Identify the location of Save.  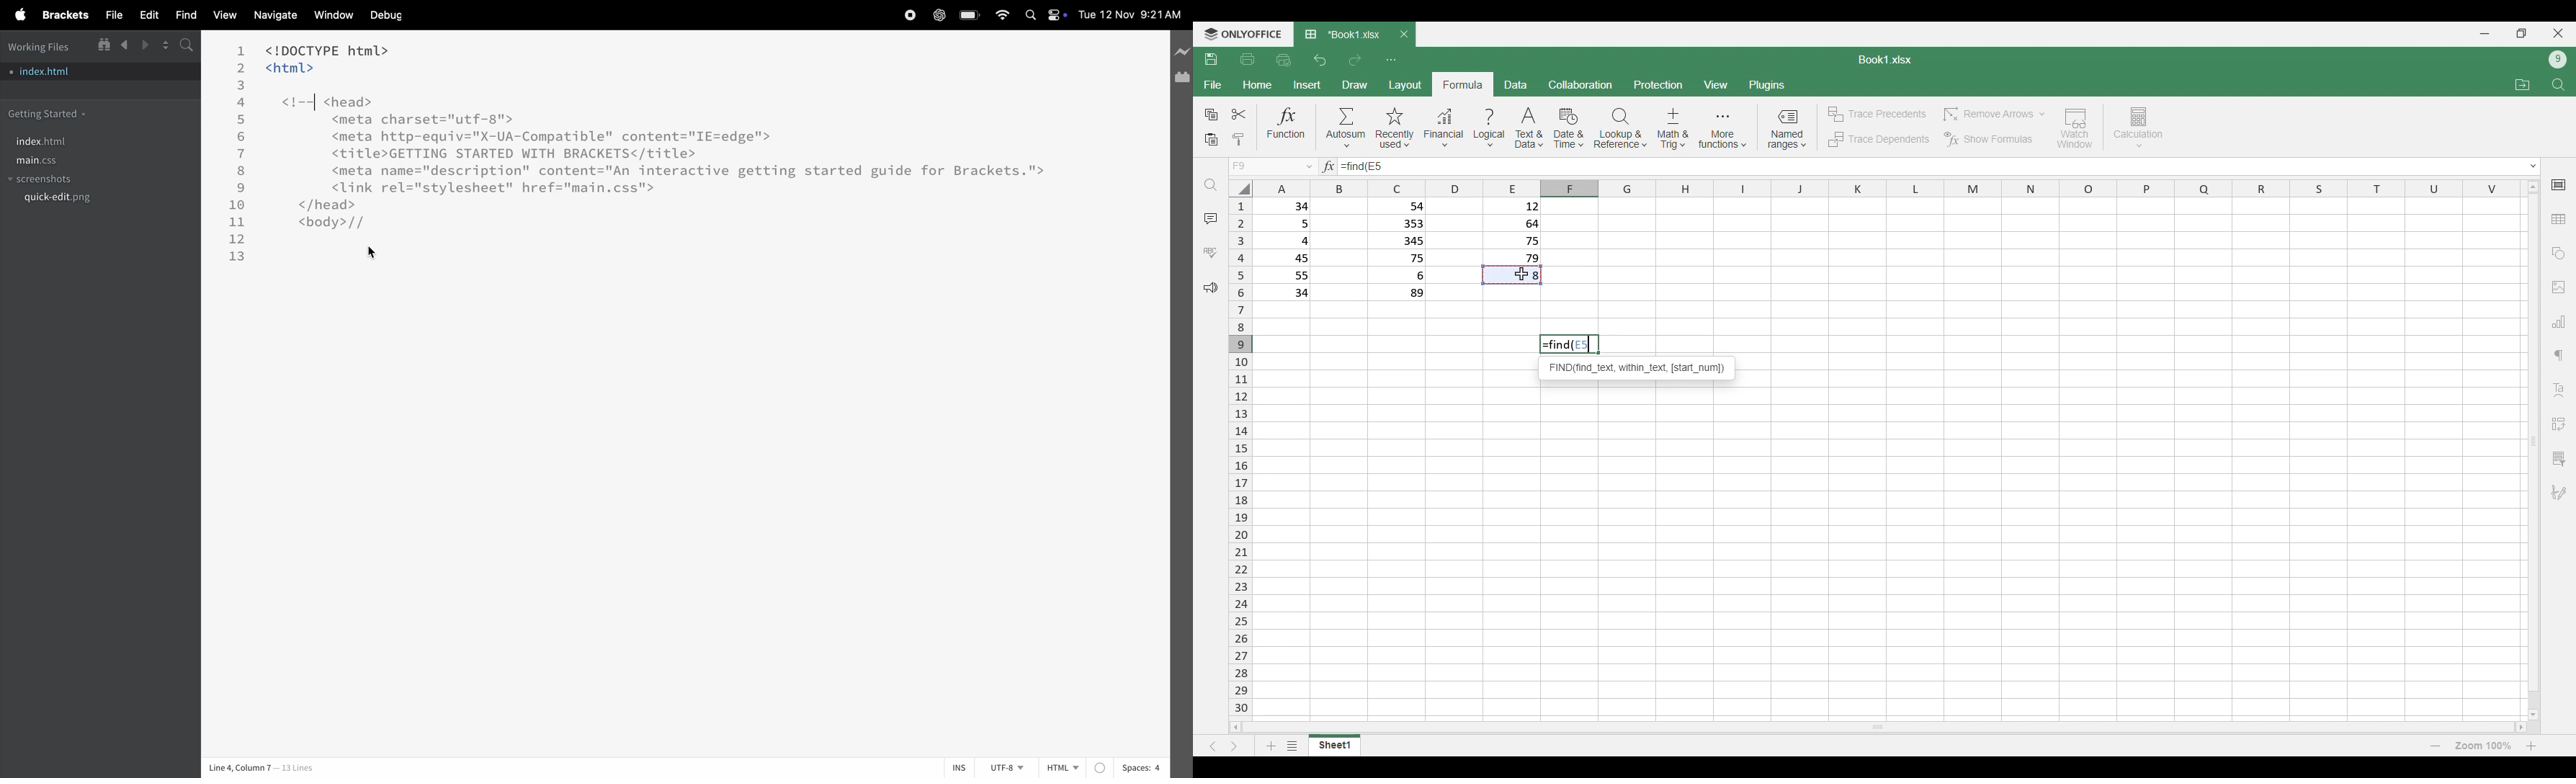
(1212, 59).